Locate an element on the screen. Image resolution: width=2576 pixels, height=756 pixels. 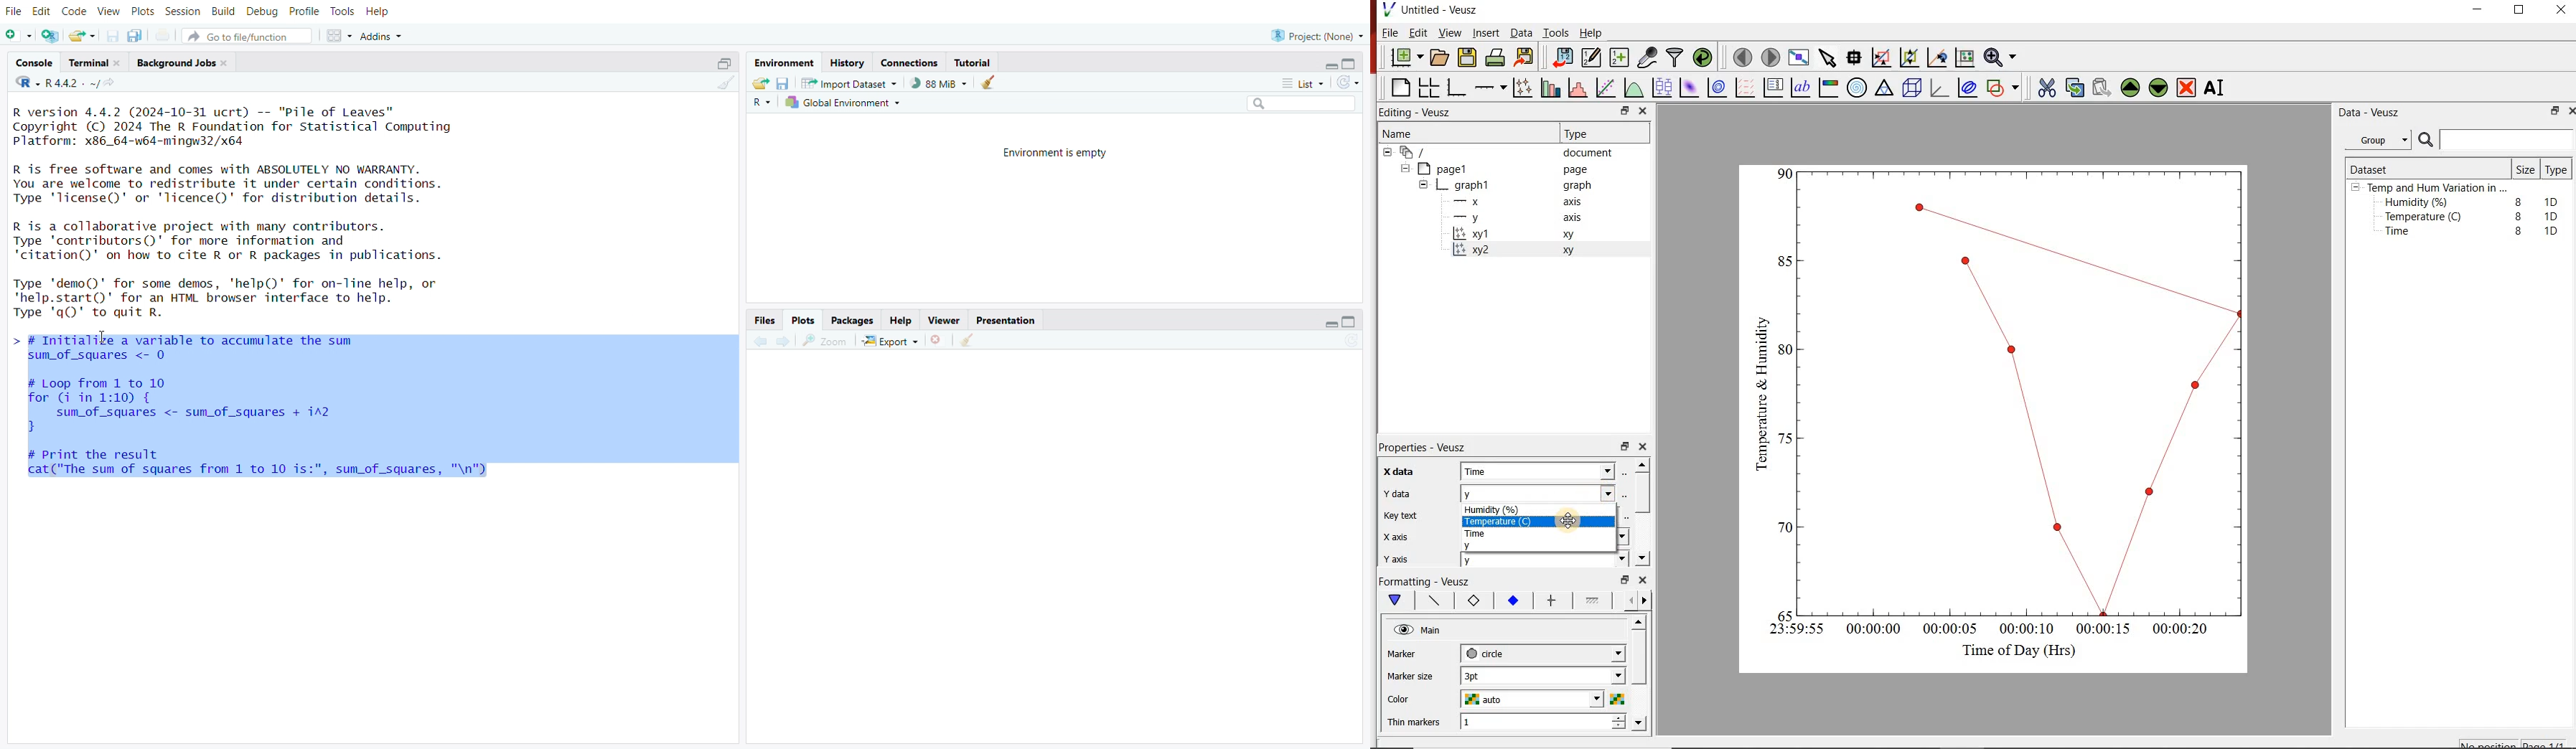
visible (click to hide, set Hide to true) is located at coordinates (1402, 631).